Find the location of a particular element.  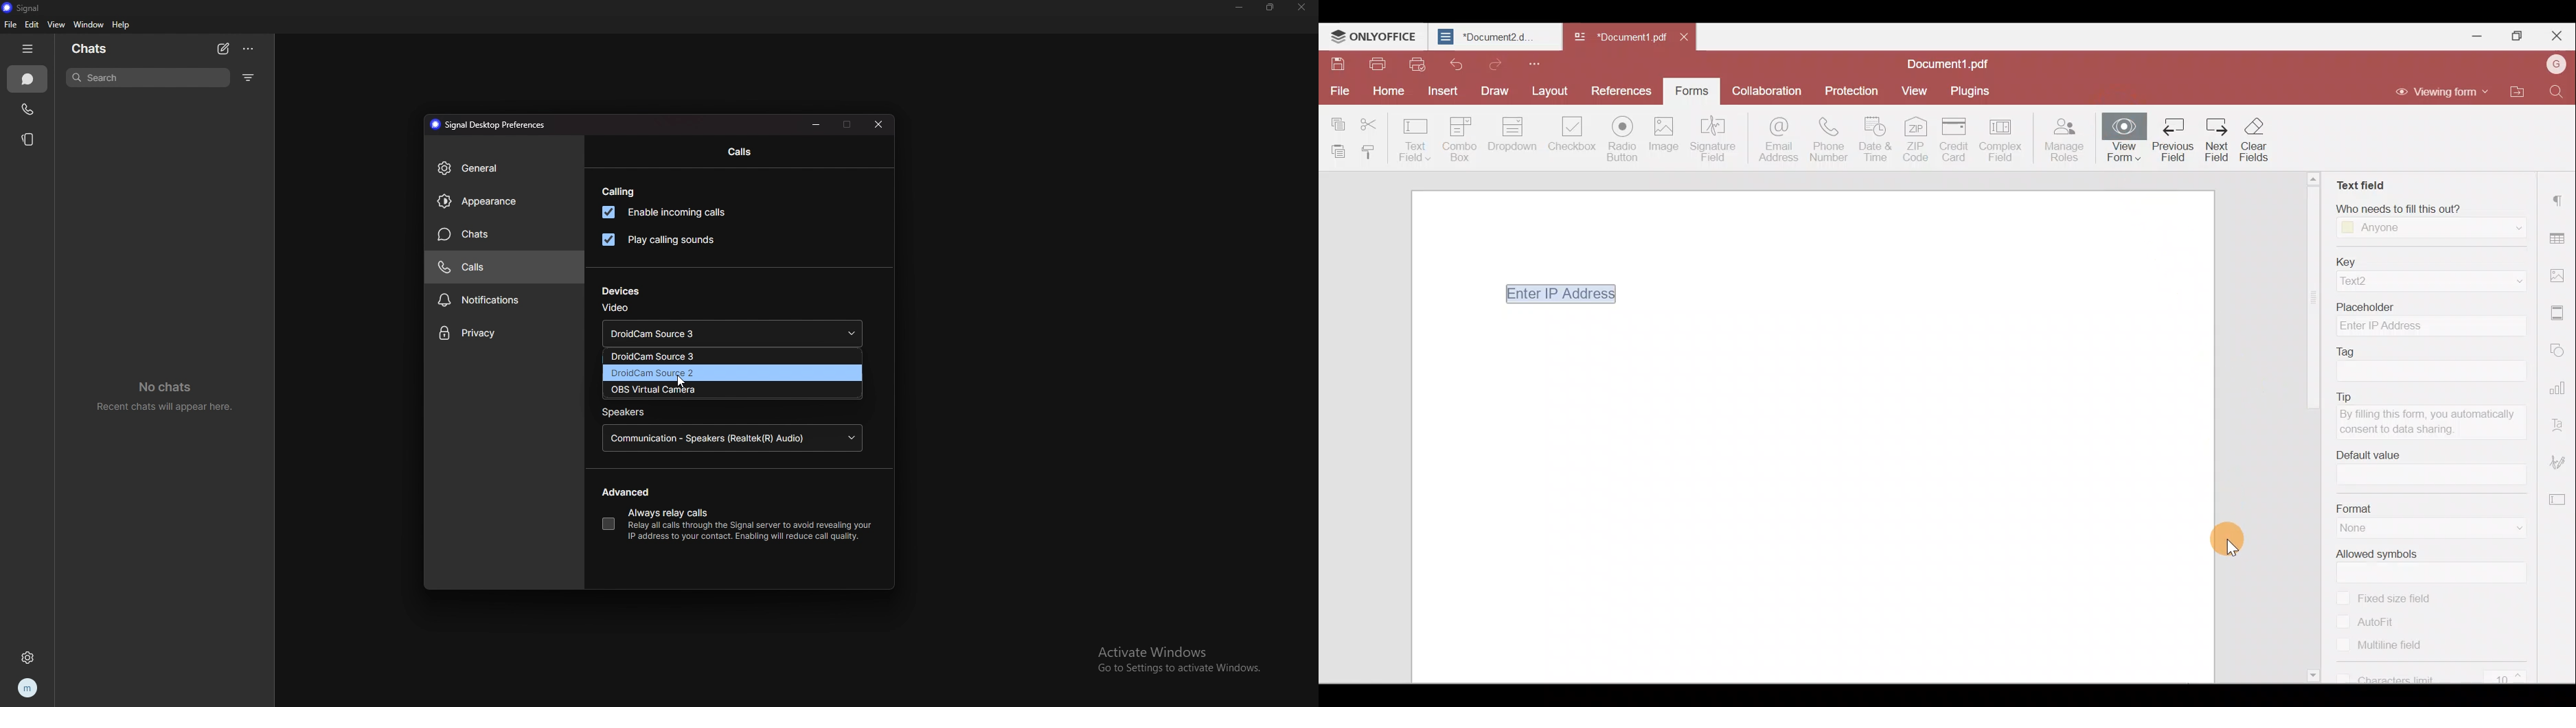

Quick print is located at coordinates (1417, 65).